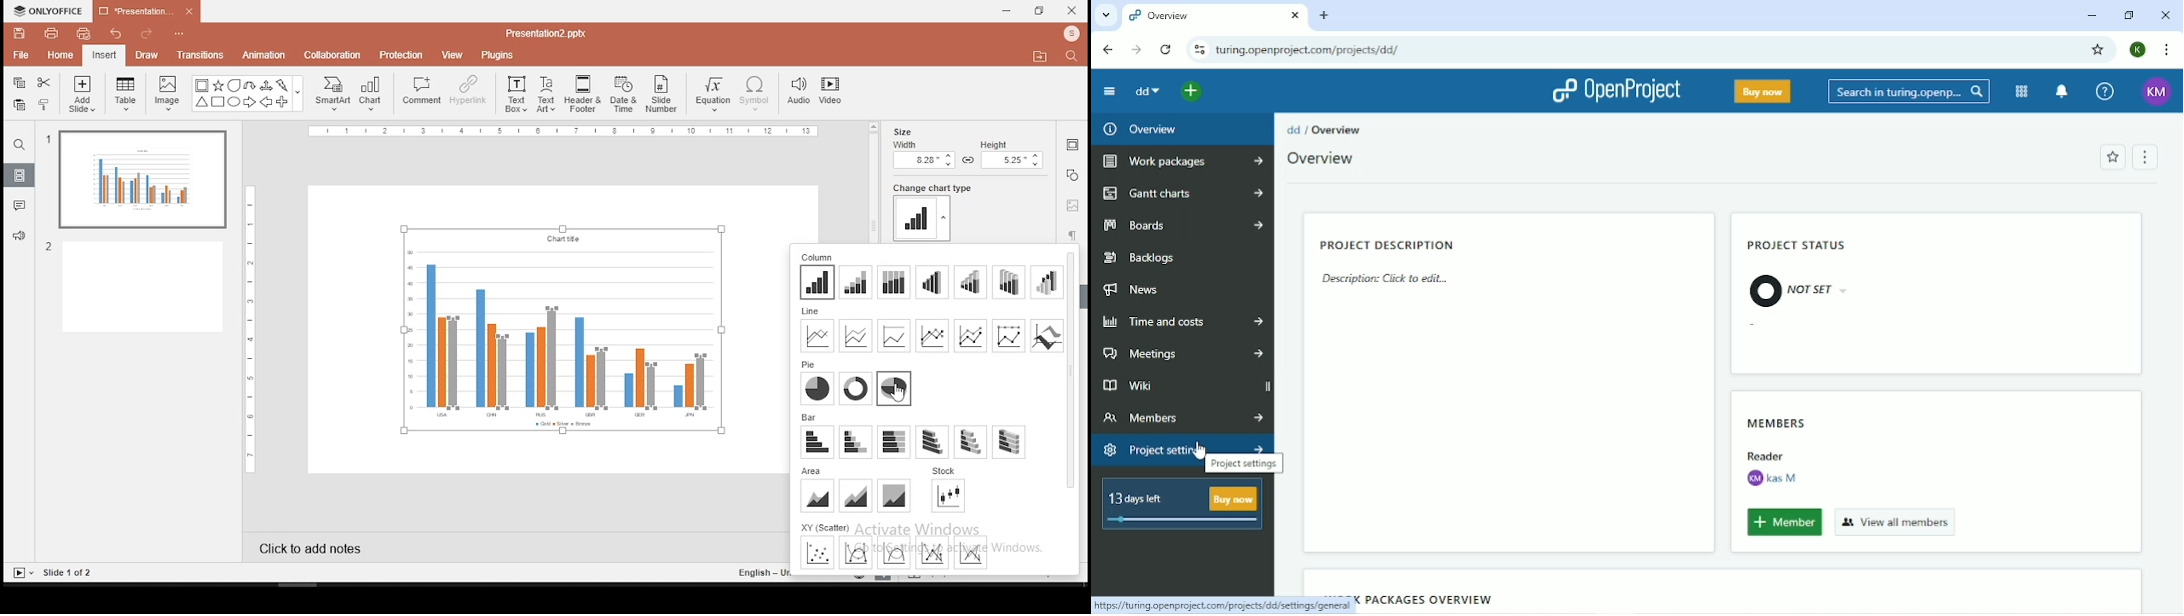 This screenshot has width=2184, height=616. I want to click on View site information, so click(1198, 49).